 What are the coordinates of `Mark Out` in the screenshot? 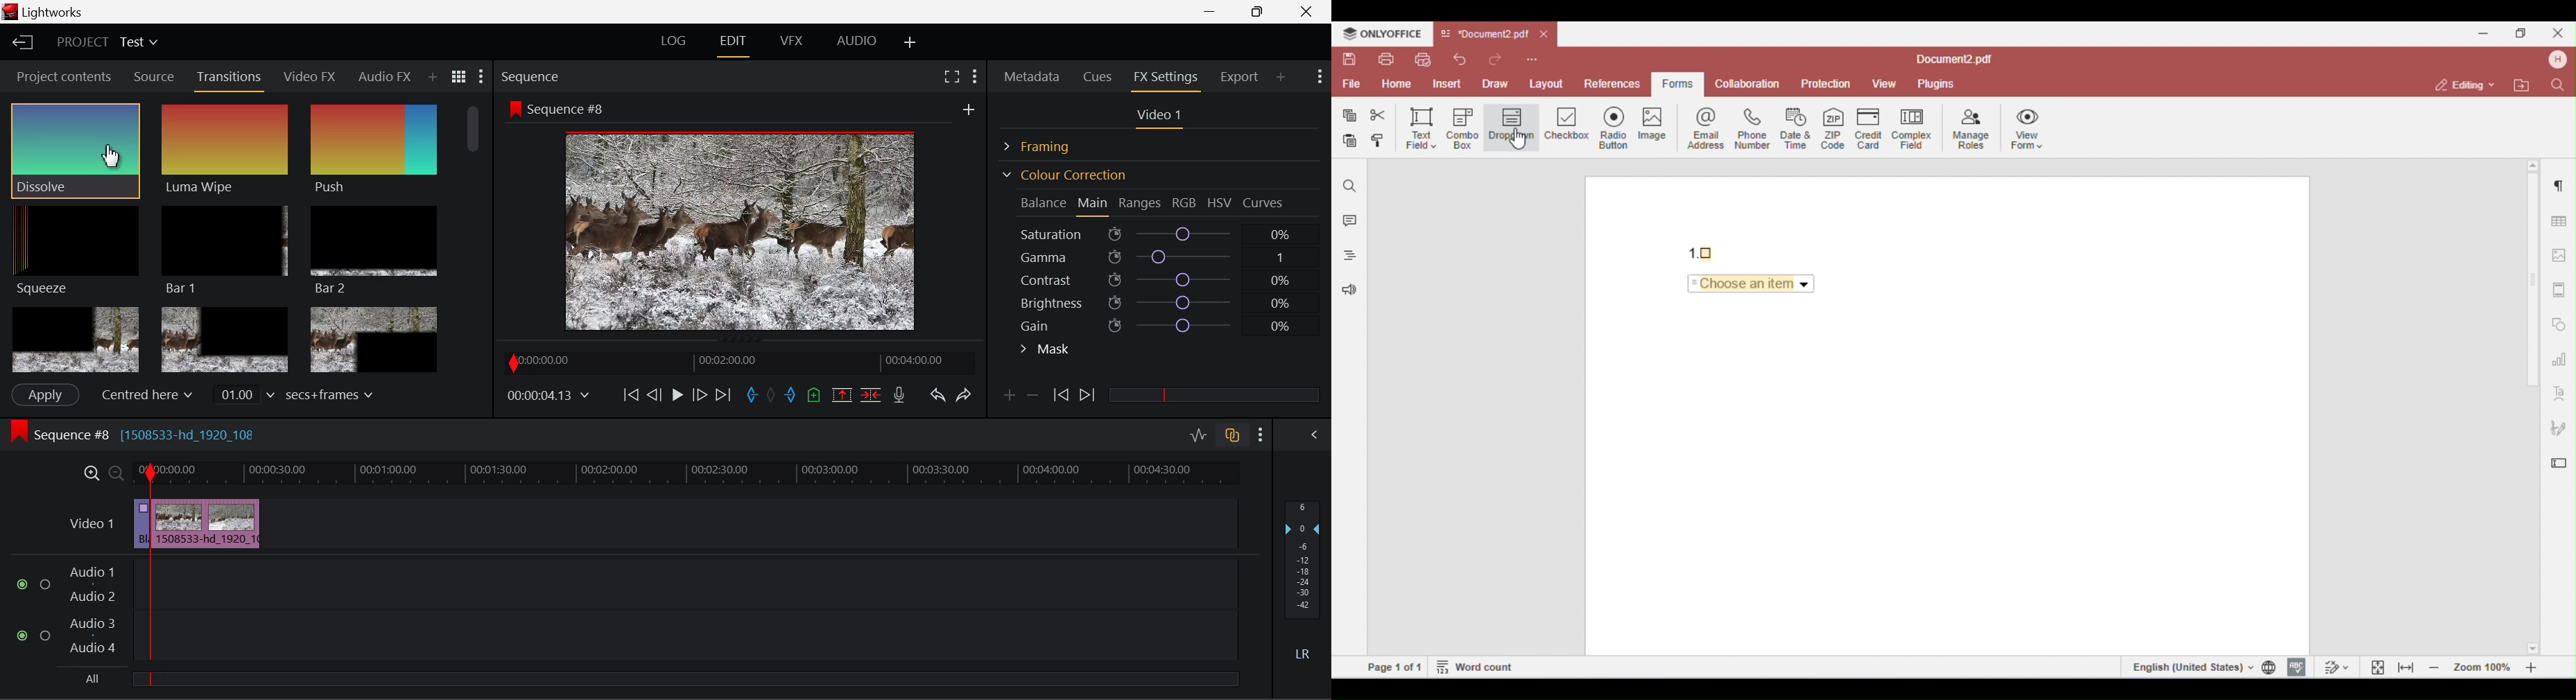 It's located at (792, 396).